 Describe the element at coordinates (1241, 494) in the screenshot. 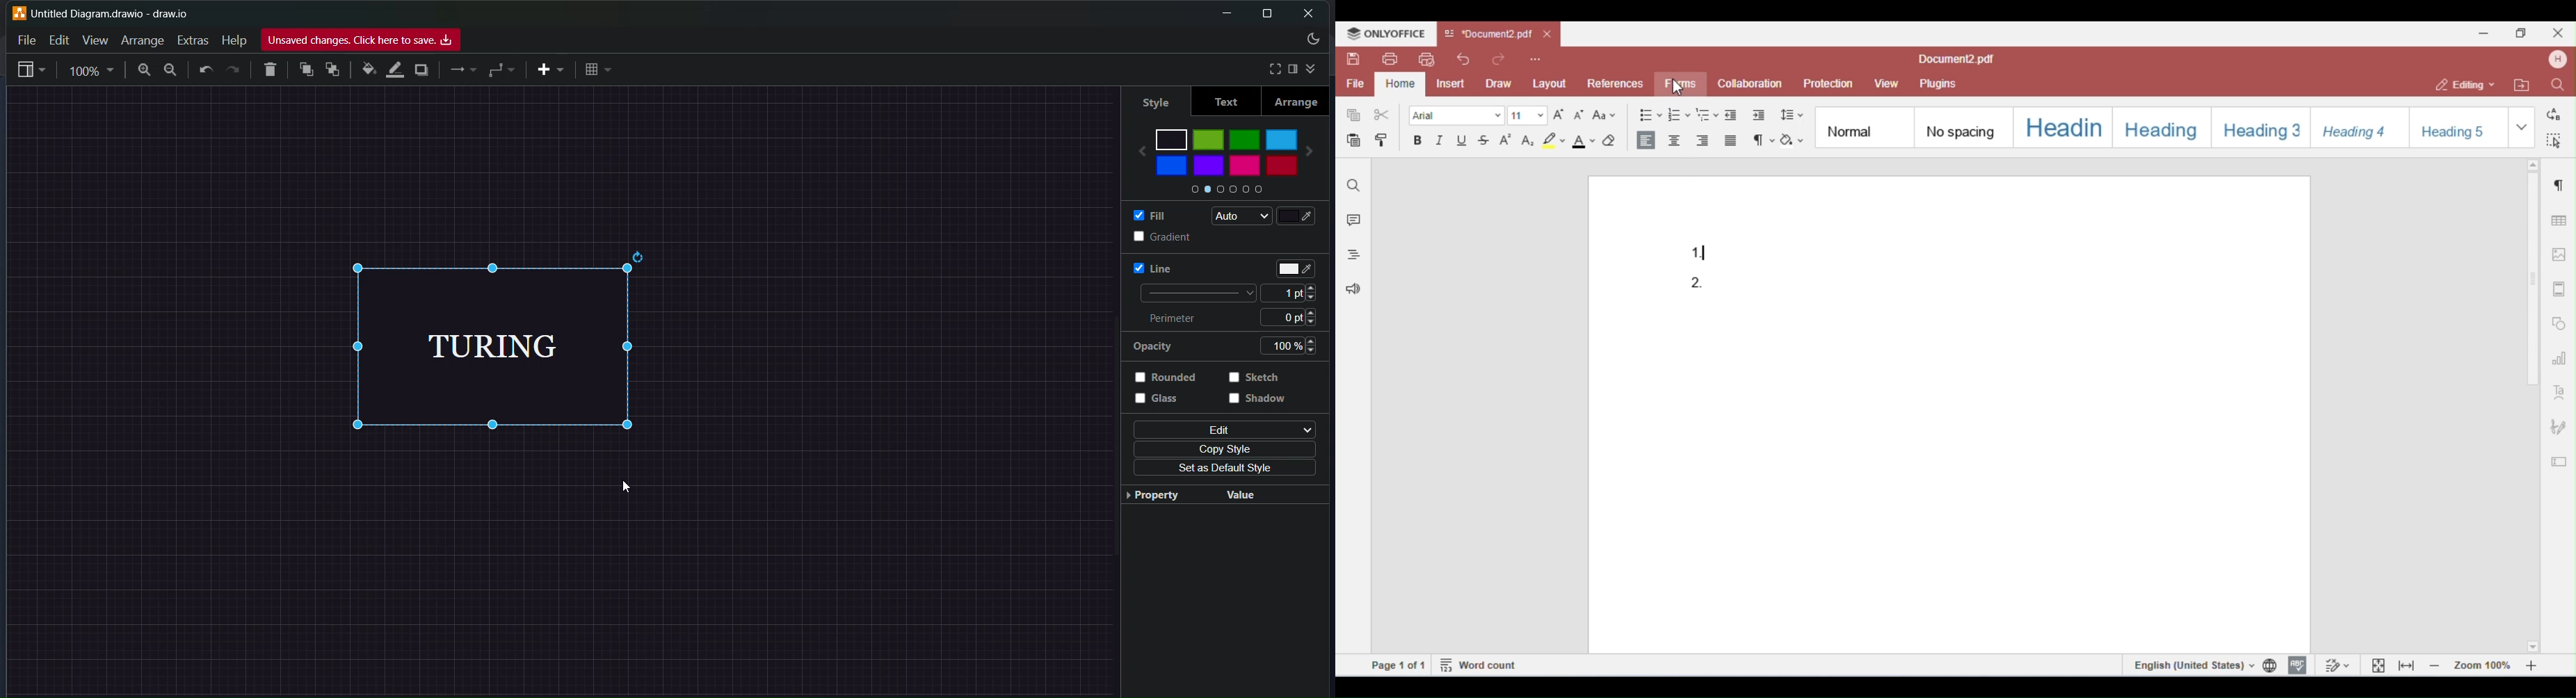

I see `value` at that location.